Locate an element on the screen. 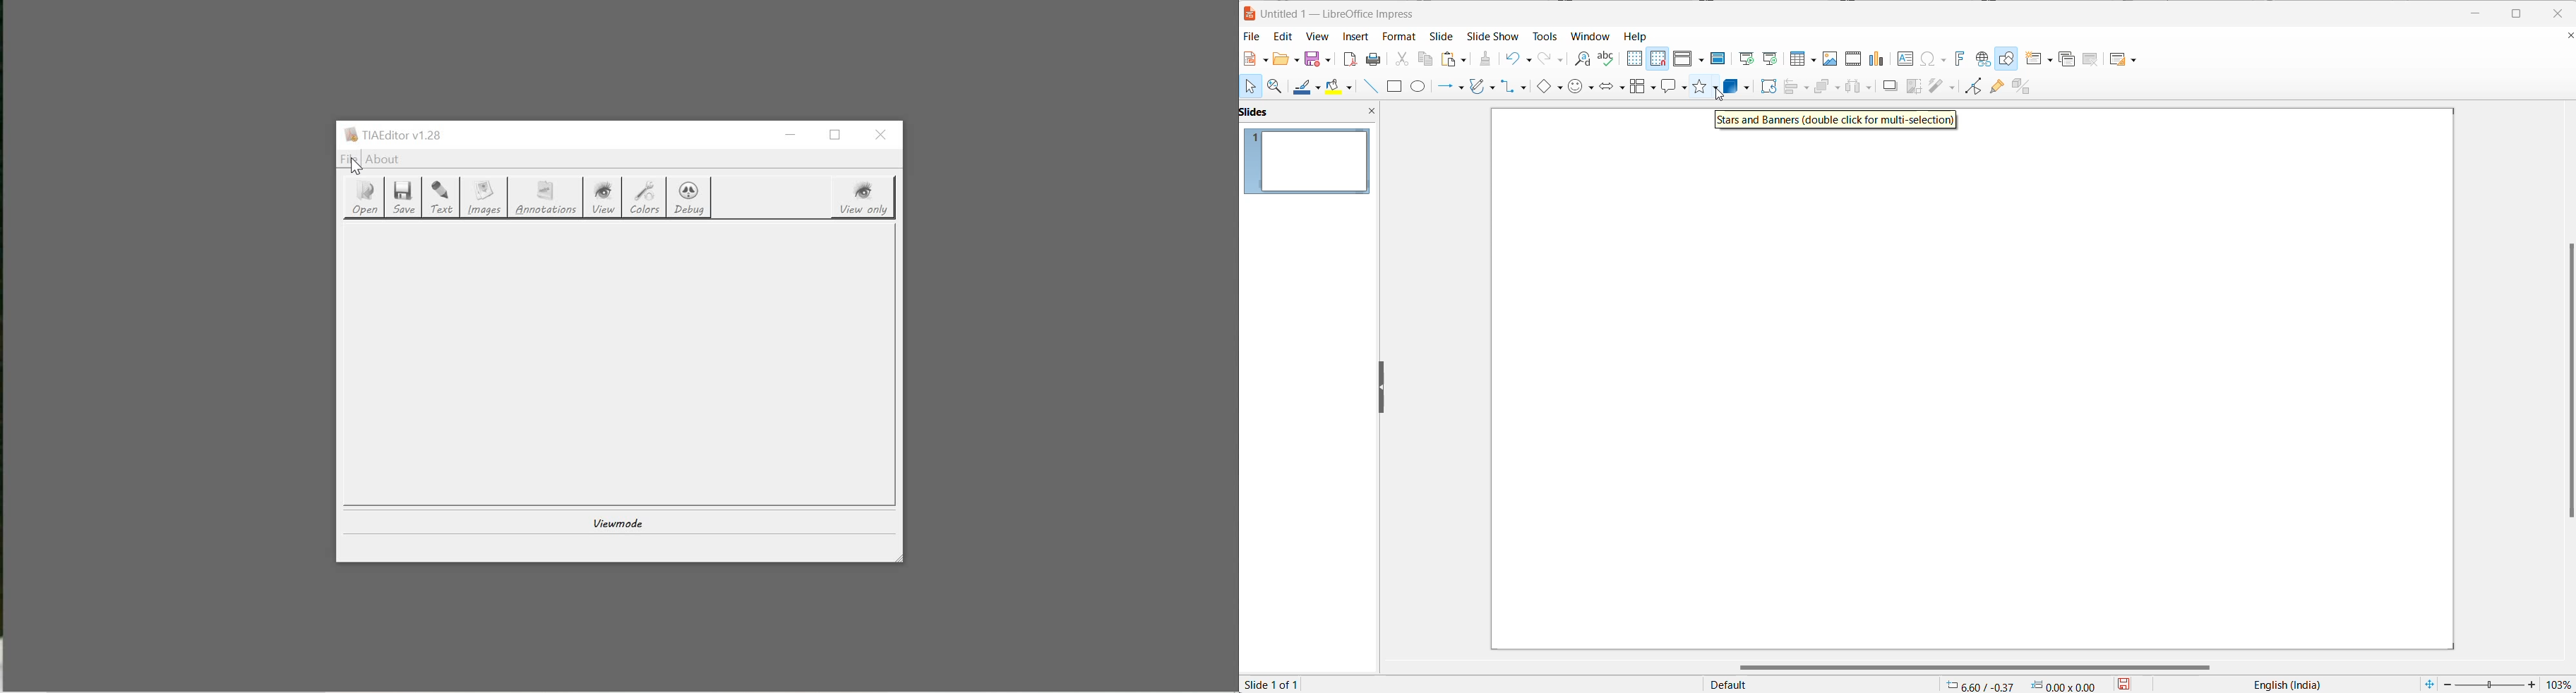 The width and height of the screenshot is (2576, 700). NEW SLIDE is located at coordinates (2040, 59).